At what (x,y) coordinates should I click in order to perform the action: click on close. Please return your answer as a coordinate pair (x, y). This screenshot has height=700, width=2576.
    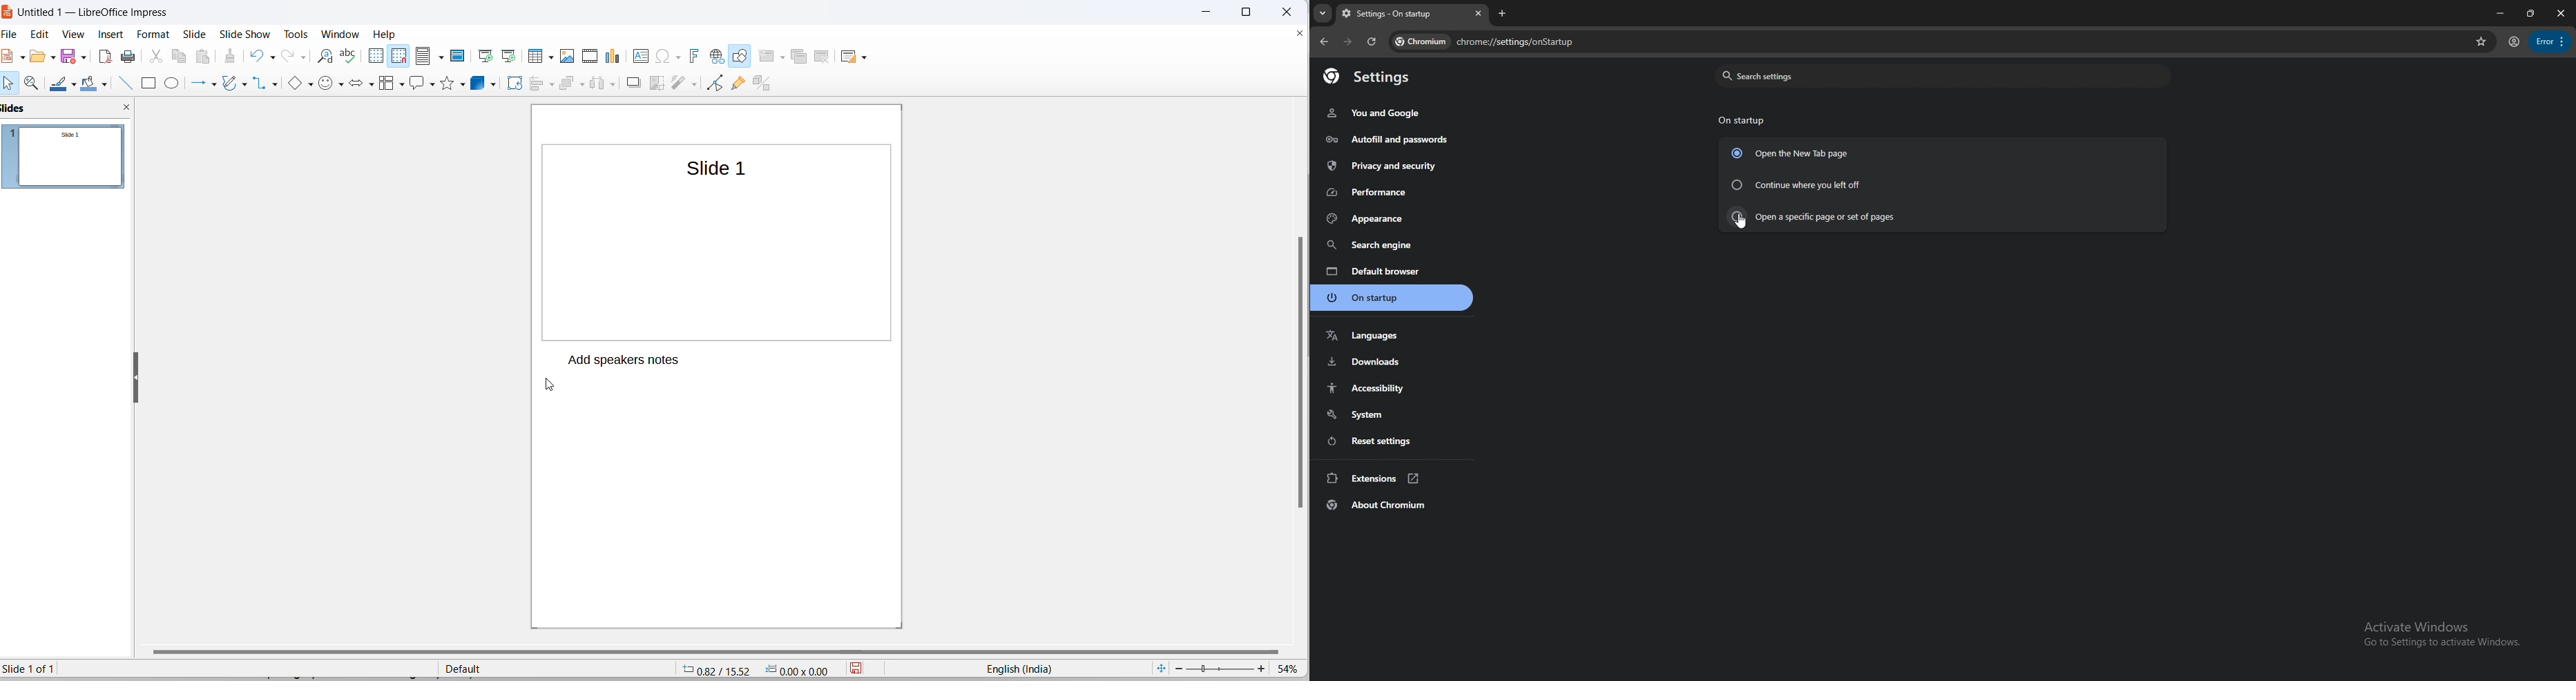
    Looking at the image, I should click on (2559, 13).